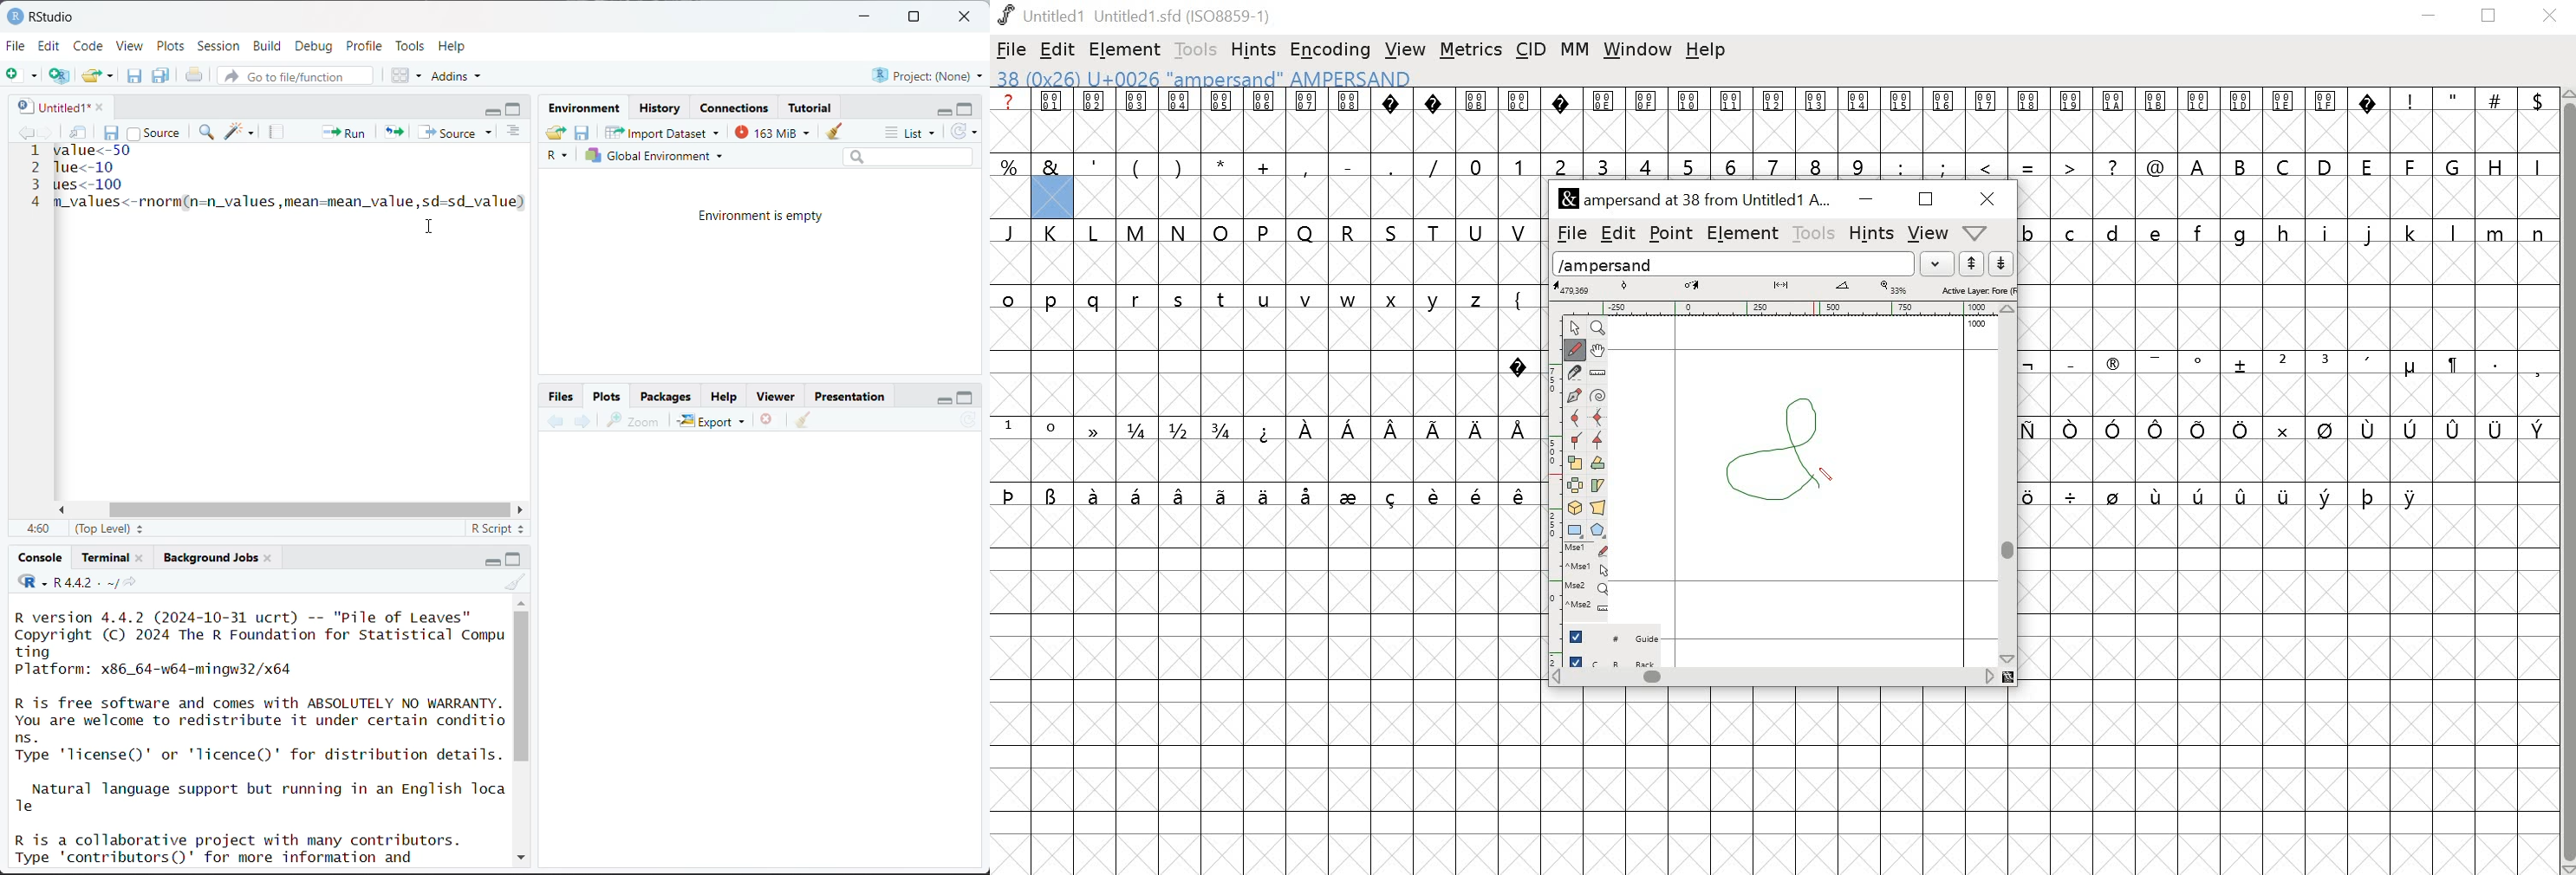 The height and width of the screenshot is (896, 2576). Describe the element at coordinates (1519, 496) in the screenshot. I see `symbol` at that location.